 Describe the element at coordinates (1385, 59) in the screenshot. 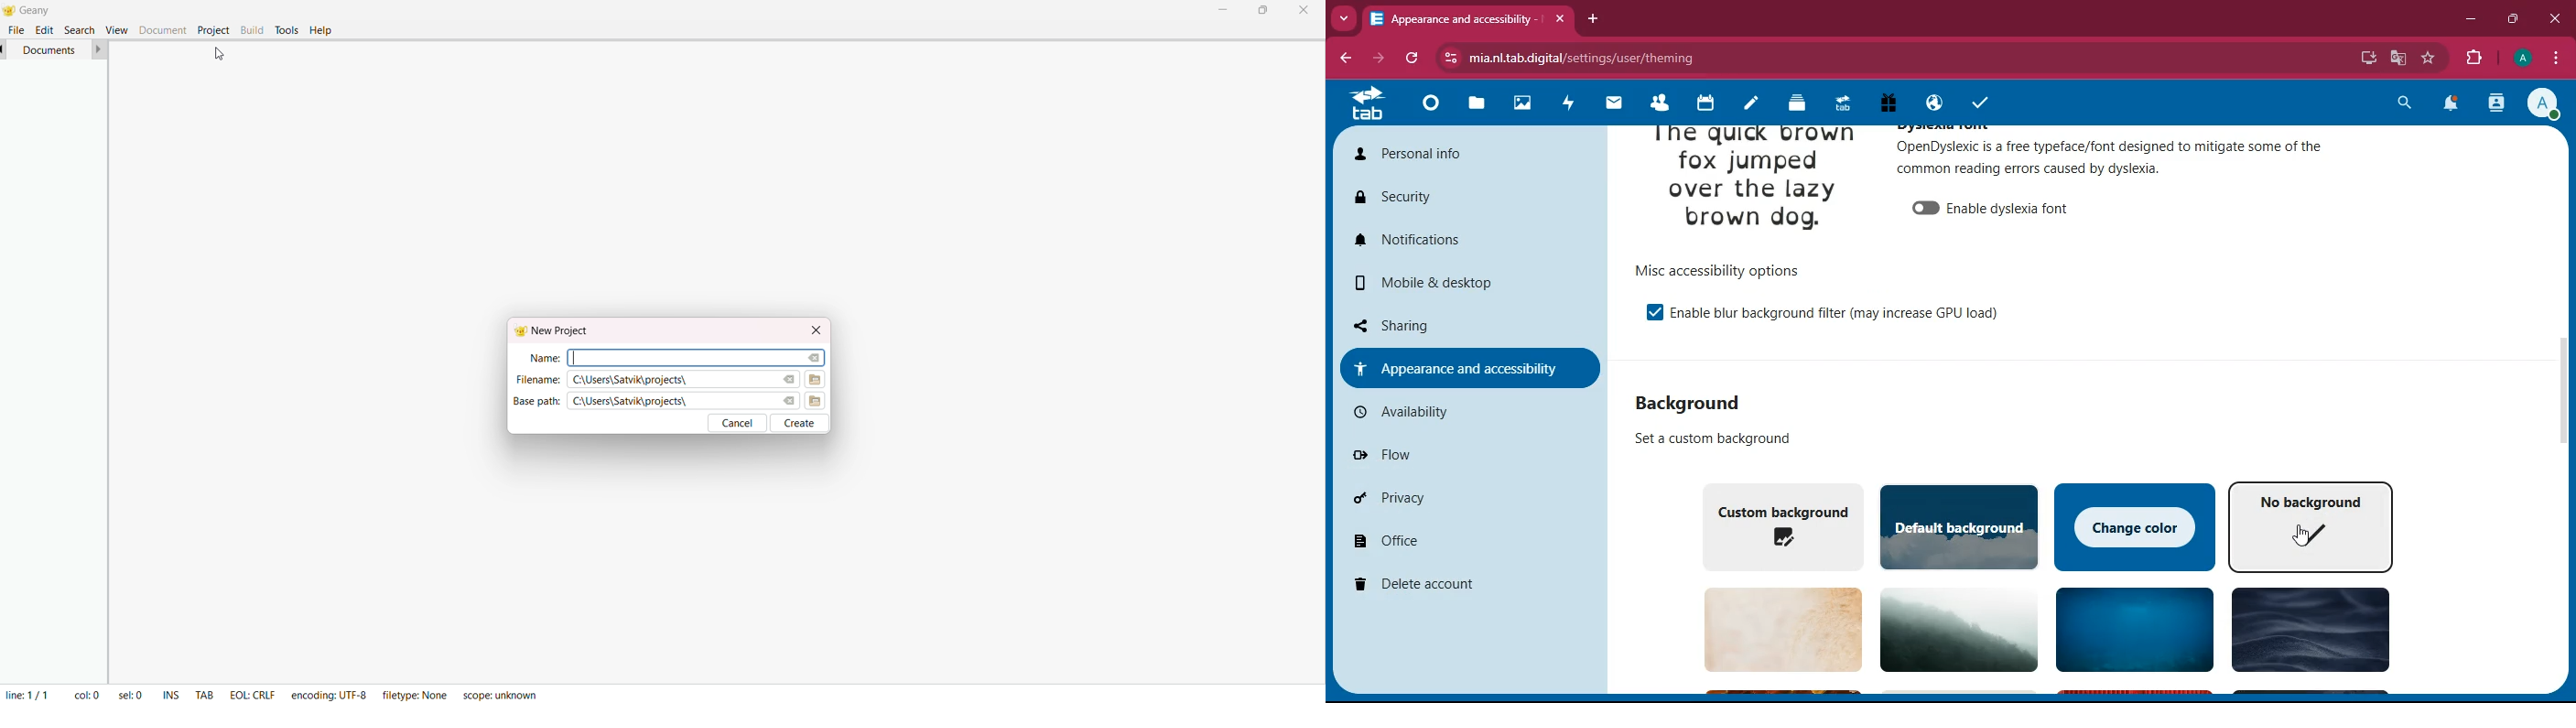

I see `forward` at that location.